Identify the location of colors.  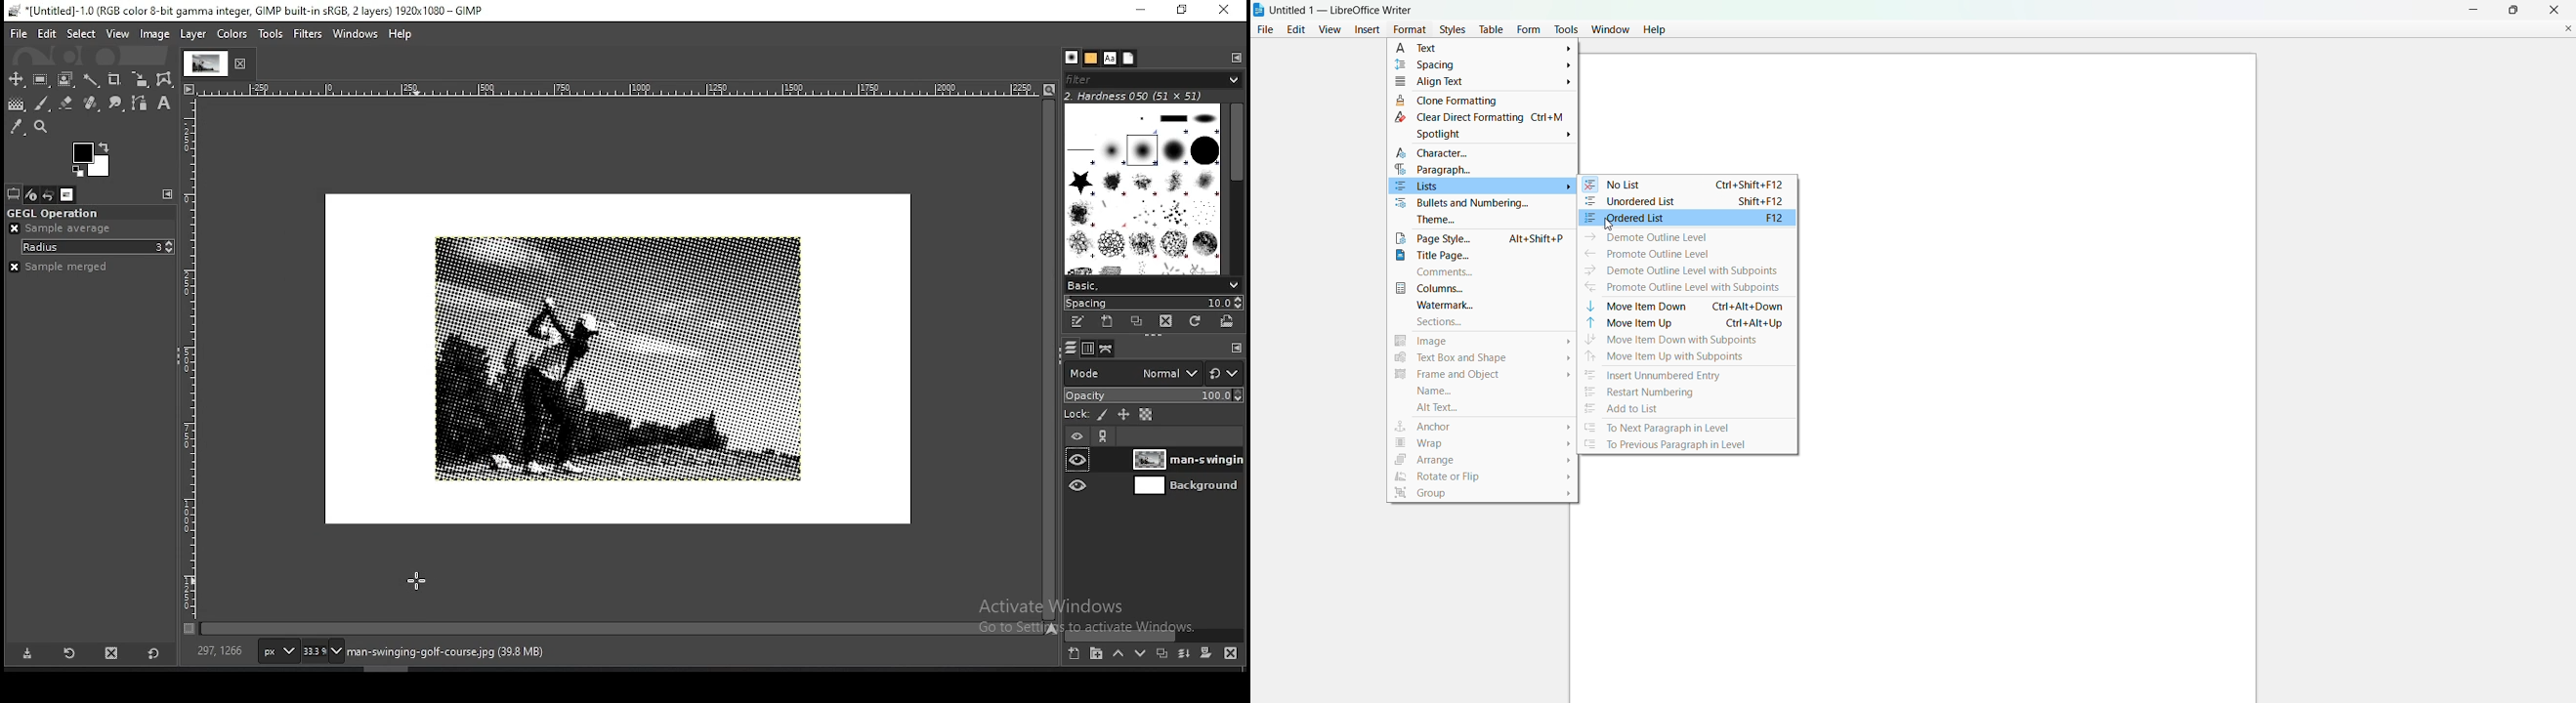
(91, 159).